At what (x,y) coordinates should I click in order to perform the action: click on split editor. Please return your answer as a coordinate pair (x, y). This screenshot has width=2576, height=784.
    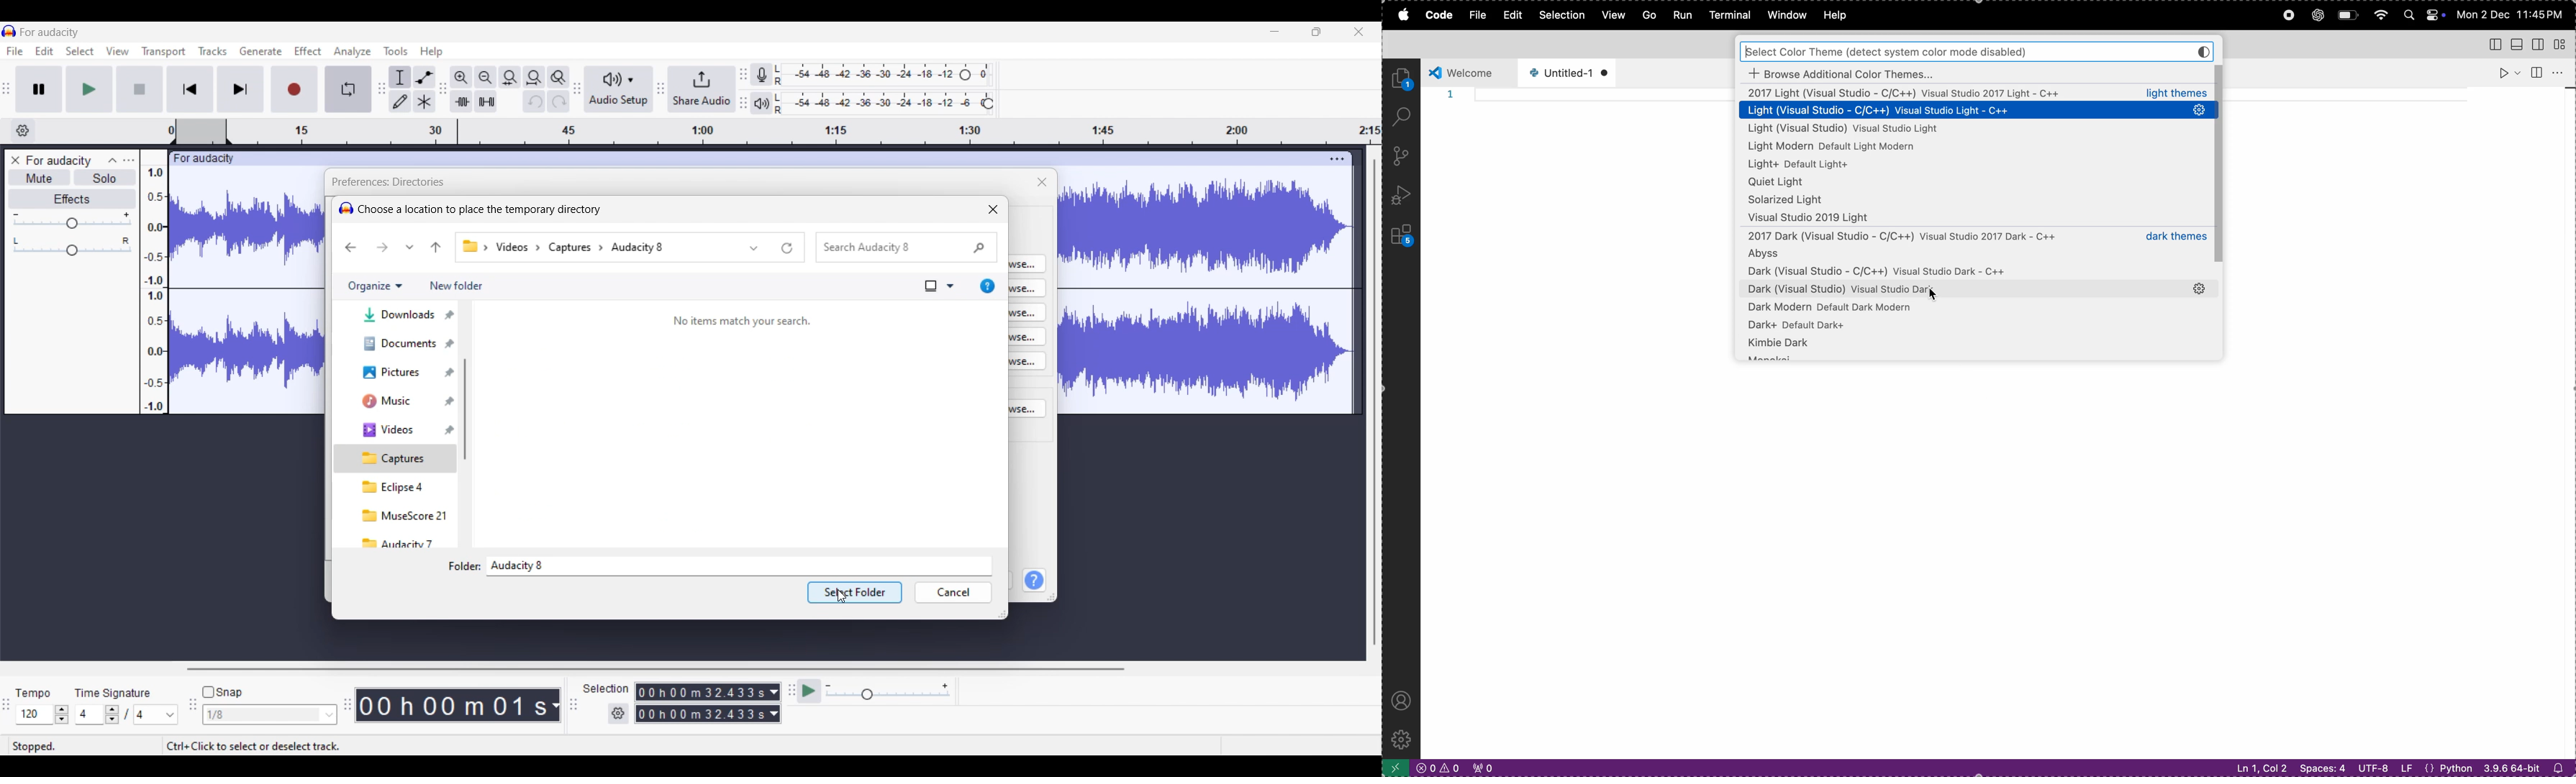
    Looking at the image, I should click on (2536, 71).